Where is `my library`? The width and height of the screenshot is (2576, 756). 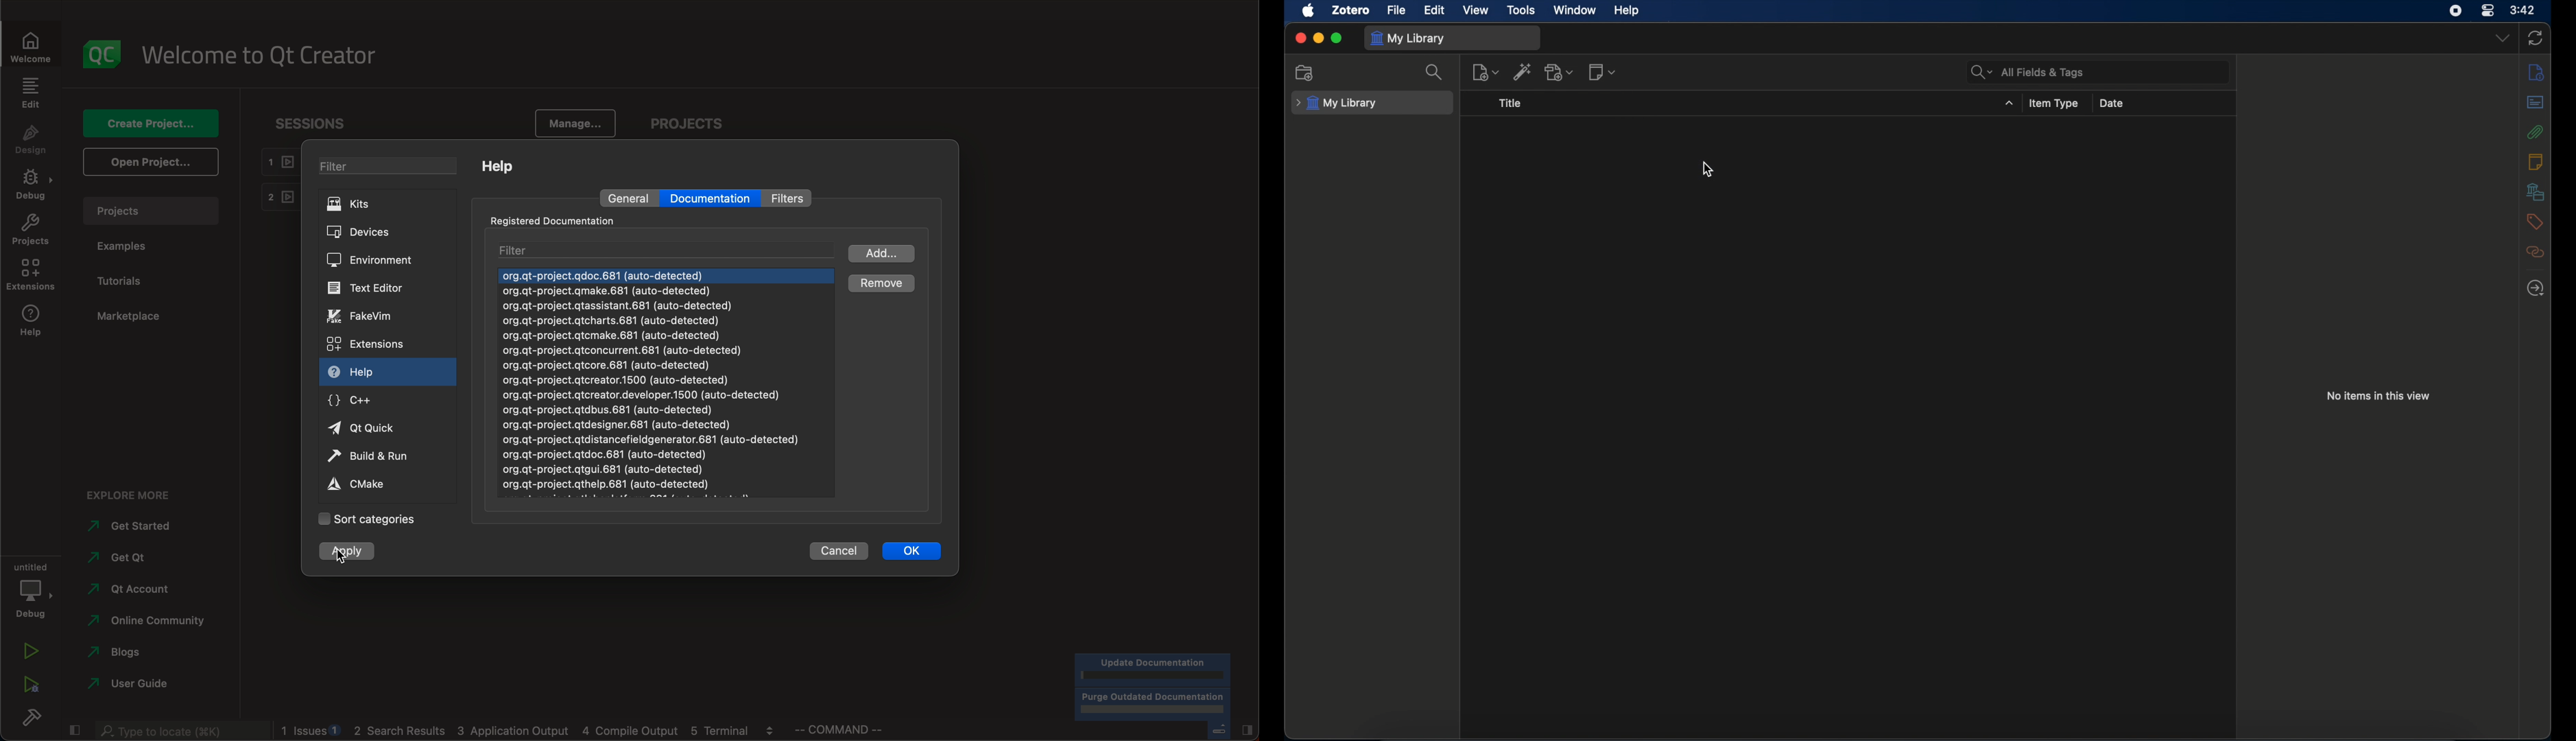
my library is located at coordinates (1409, 39).